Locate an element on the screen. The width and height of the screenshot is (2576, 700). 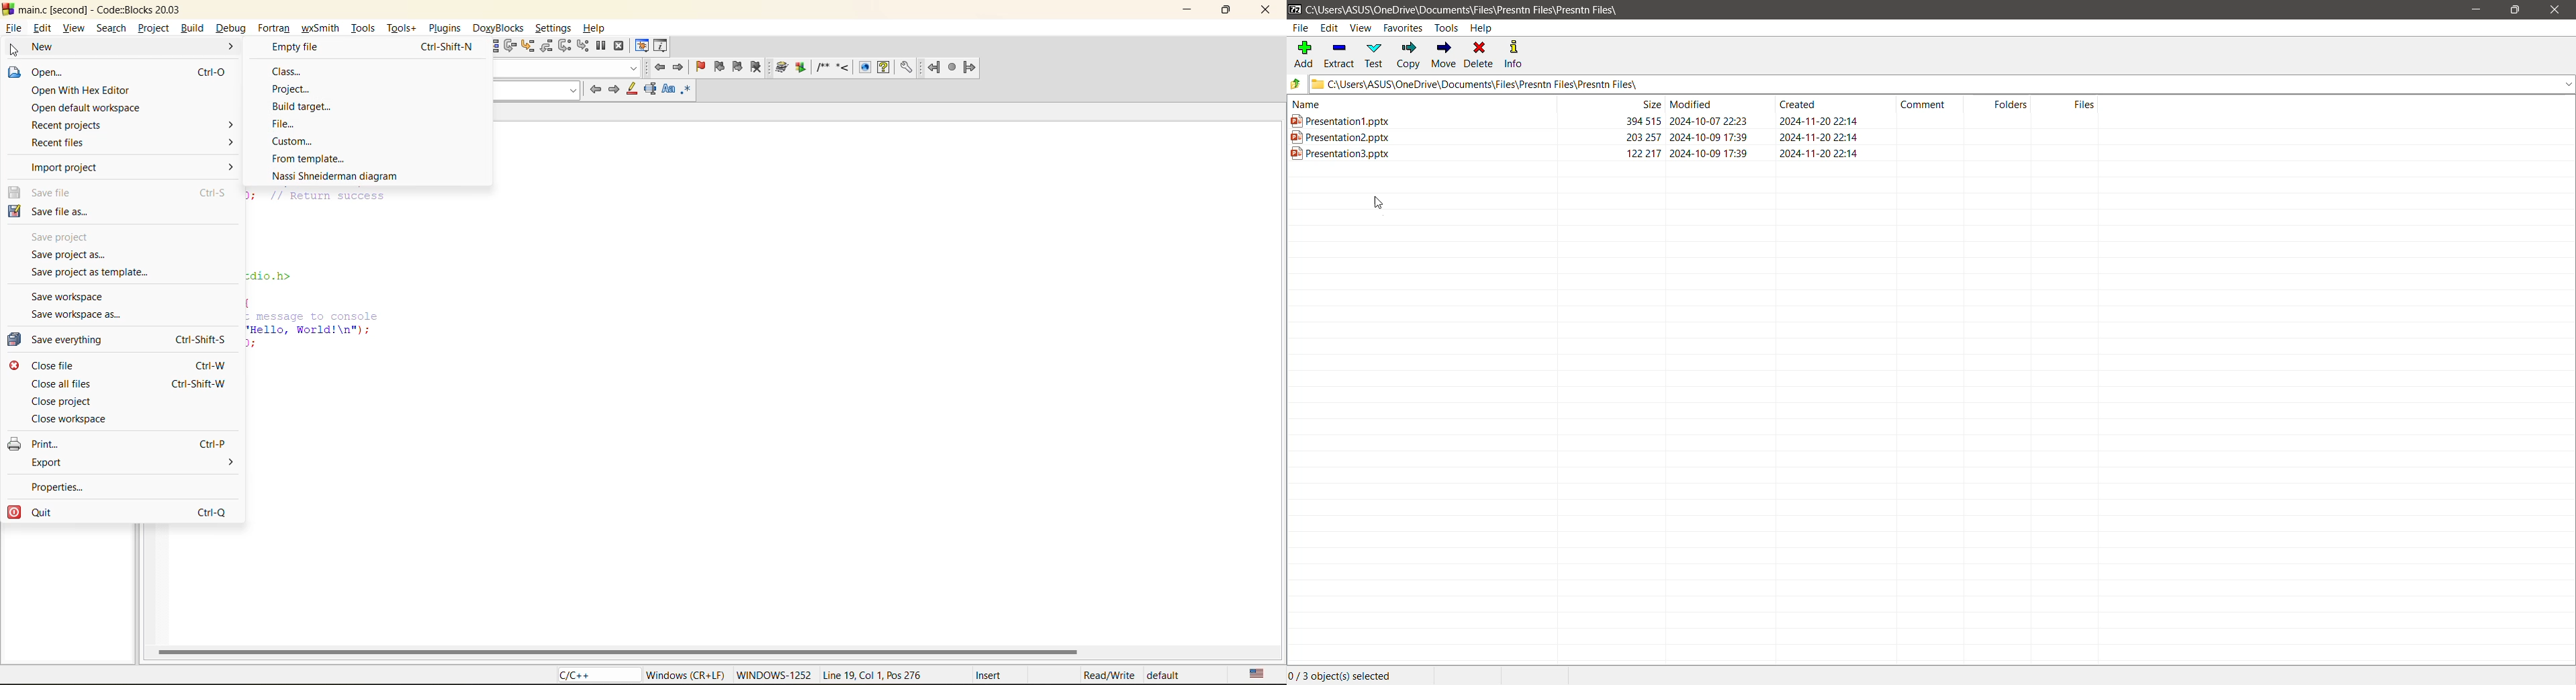
size is located at coordinates (1643, 136).